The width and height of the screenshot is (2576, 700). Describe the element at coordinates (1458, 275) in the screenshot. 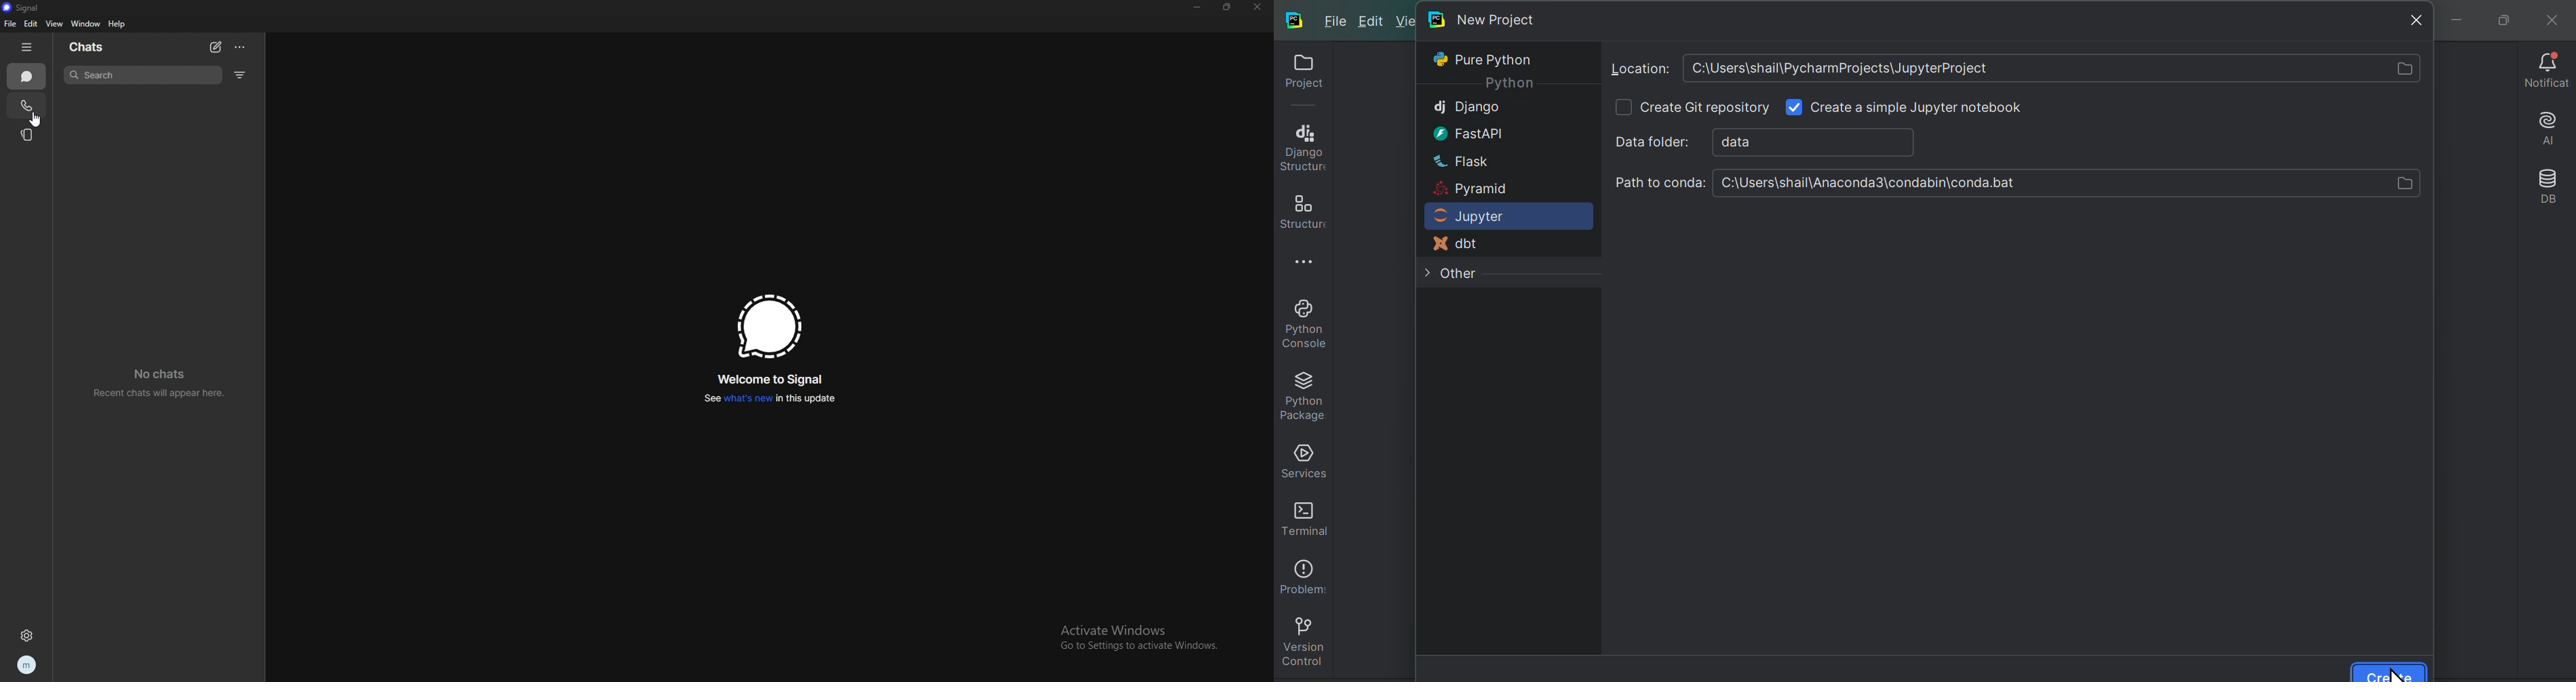

I see `Other` at that location.